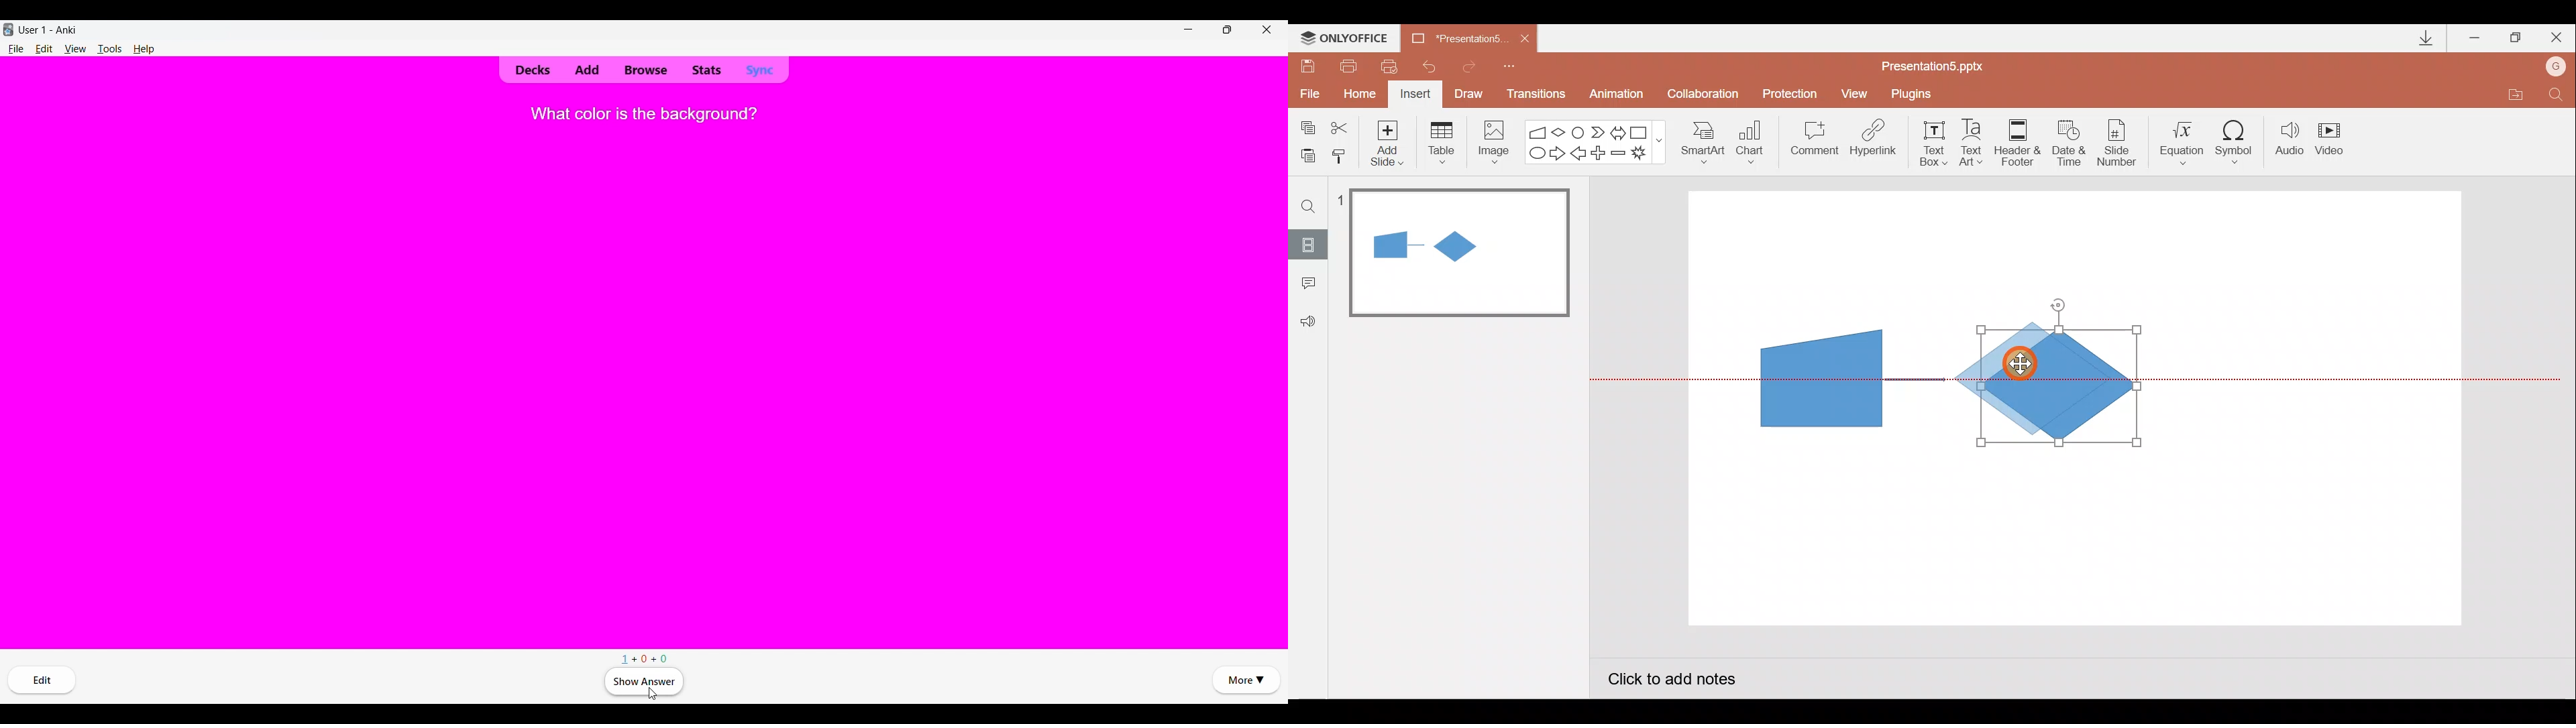 Image resolution: width=2576 pixels, height=728 pixels. What do you see at coordinates (1915, 379) in the screenshot?
I see `Arrow` at bounding box center [1915, 379].